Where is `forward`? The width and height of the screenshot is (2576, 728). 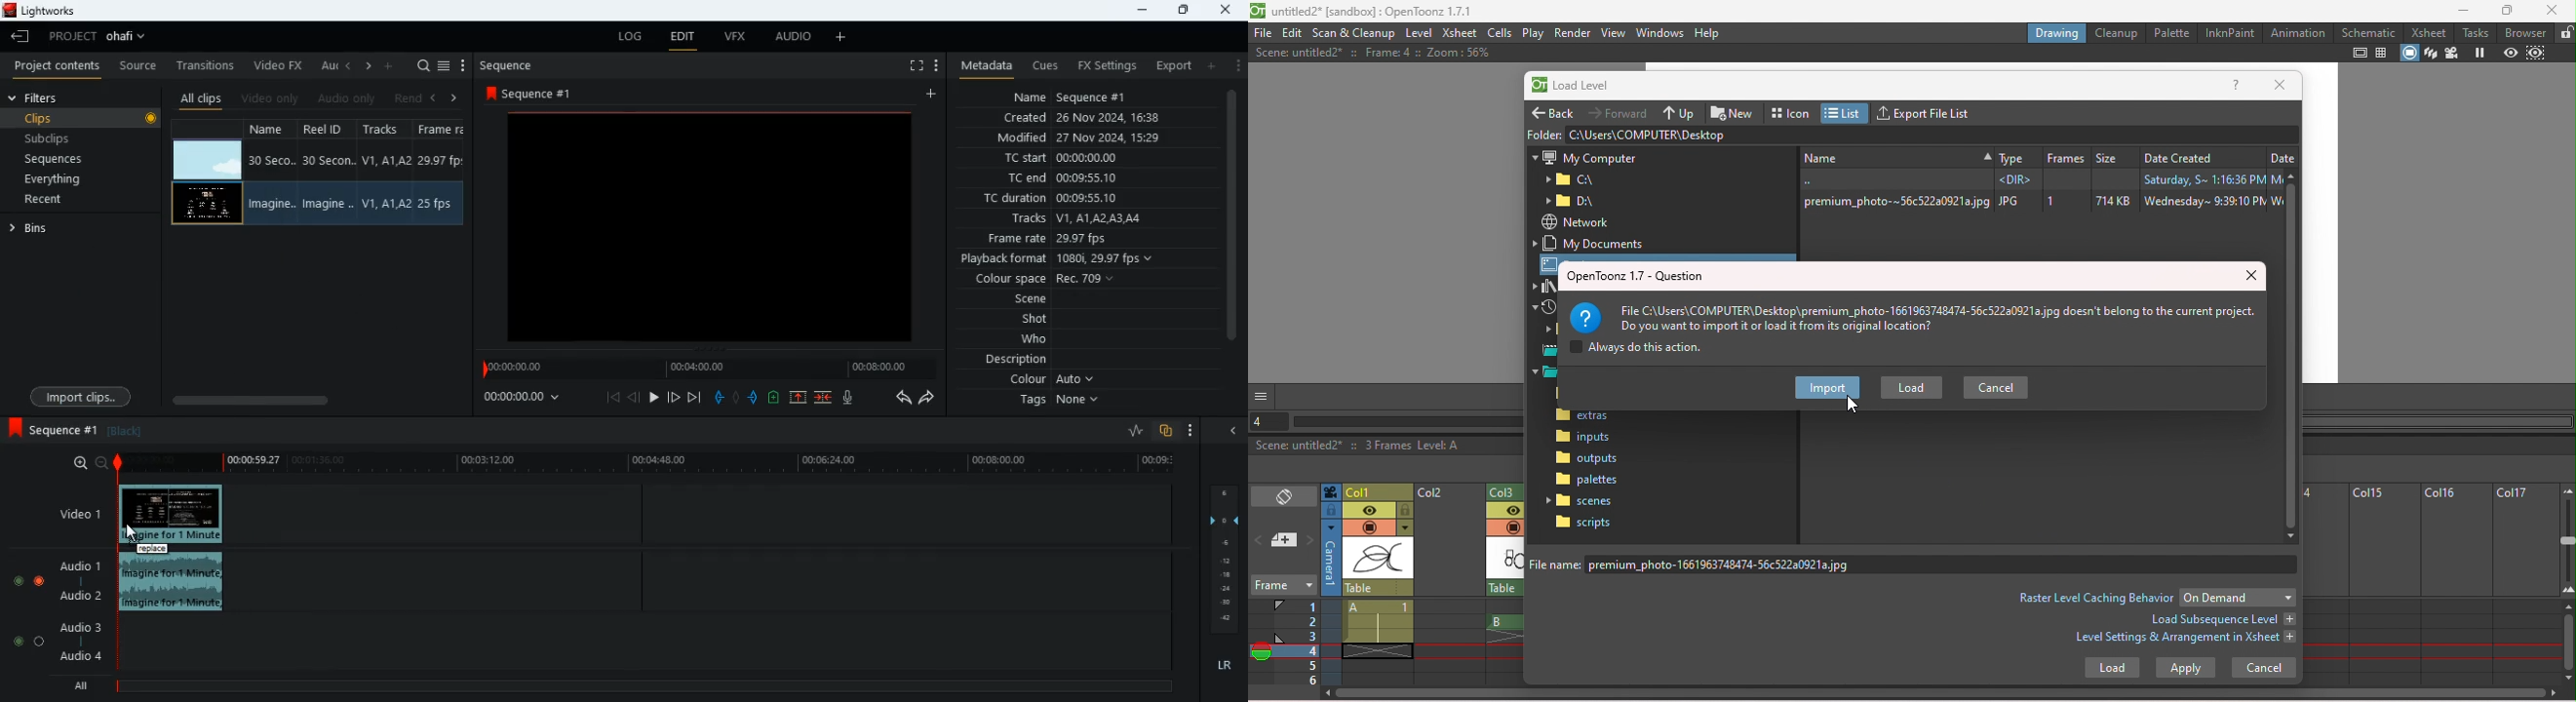 forward is located at coordinates (928, 399).